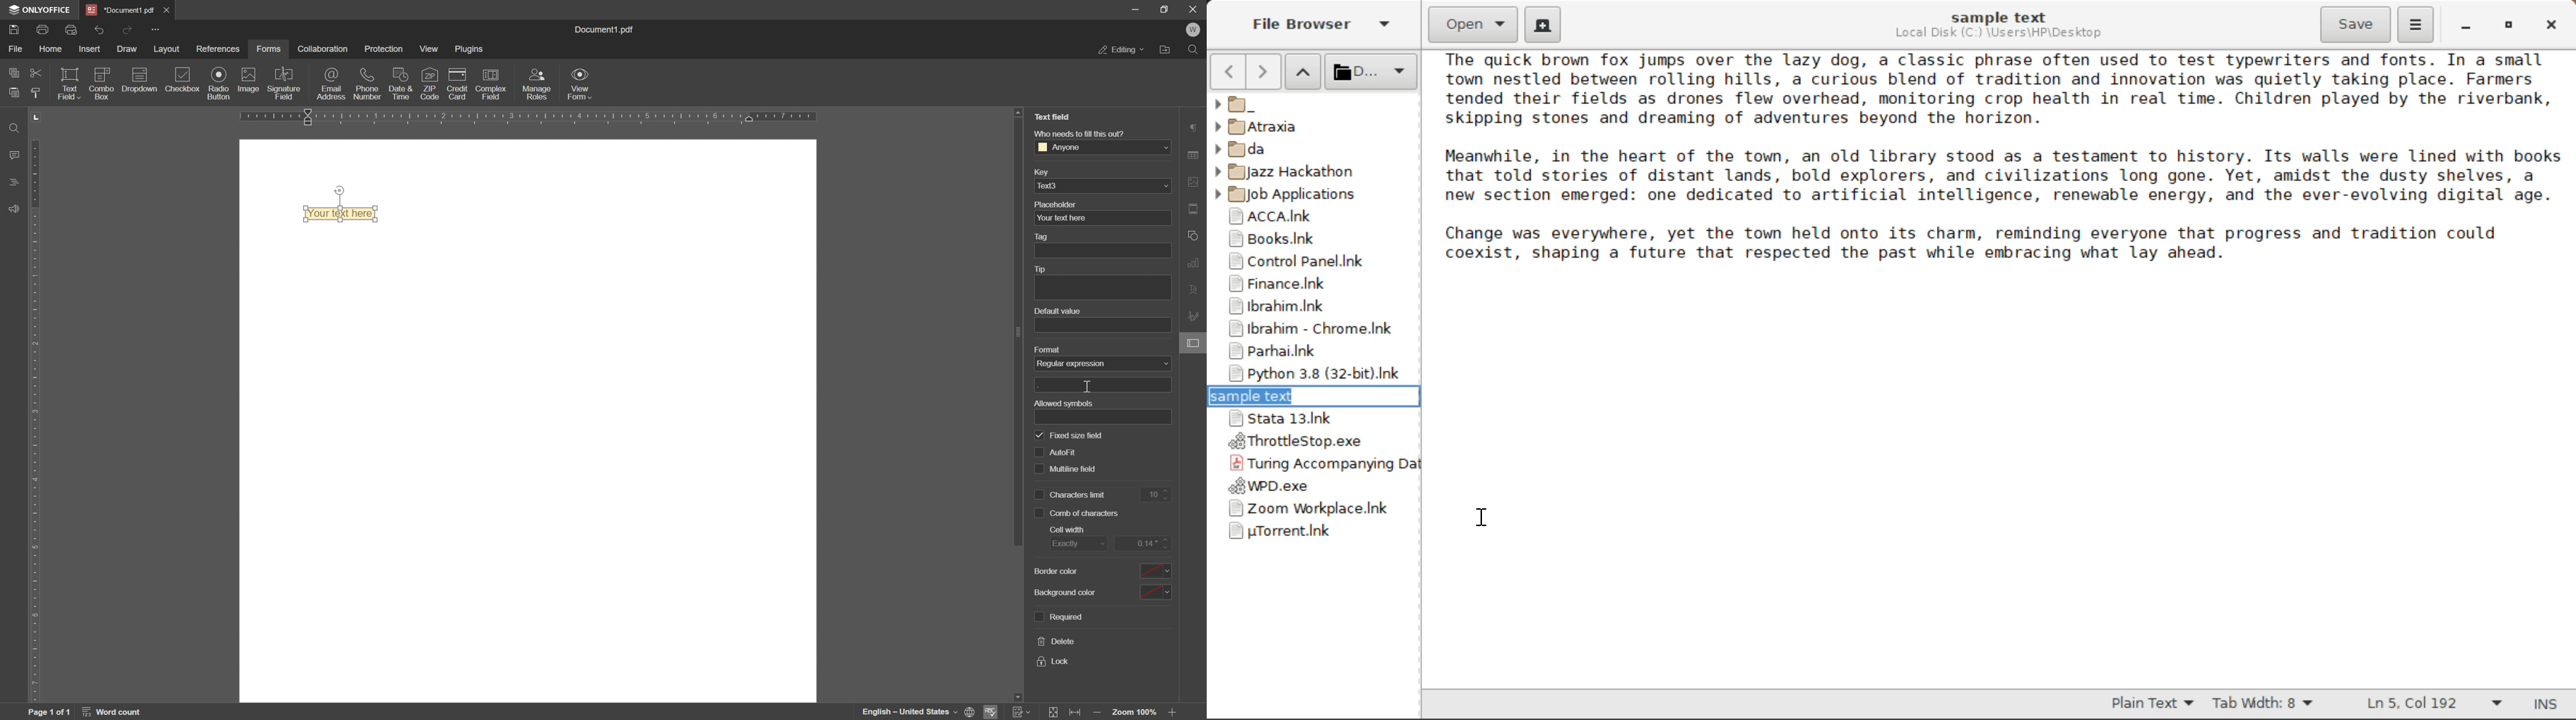 This screenshot has height=728, width=2576. What do you see at coordinates (1097, 713) in the screenshot?
I see `zoom out` at bounding box center [1097, 713].